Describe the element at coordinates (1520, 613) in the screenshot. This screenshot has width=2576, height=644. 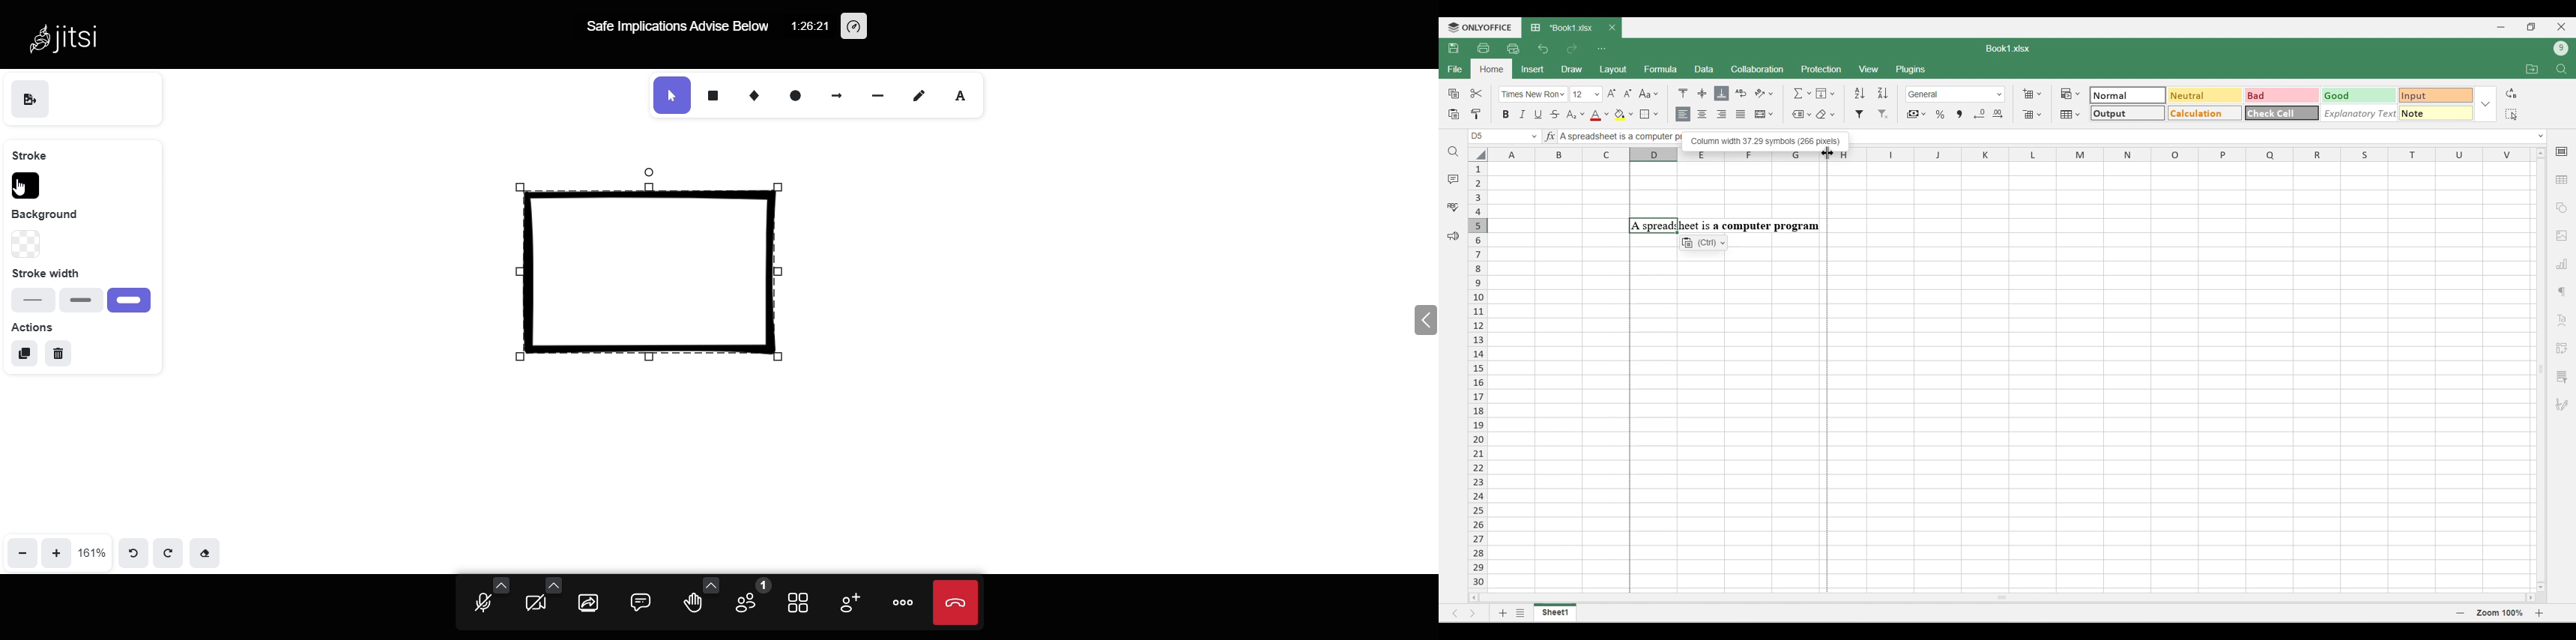
I see `List of sheets` at that location.